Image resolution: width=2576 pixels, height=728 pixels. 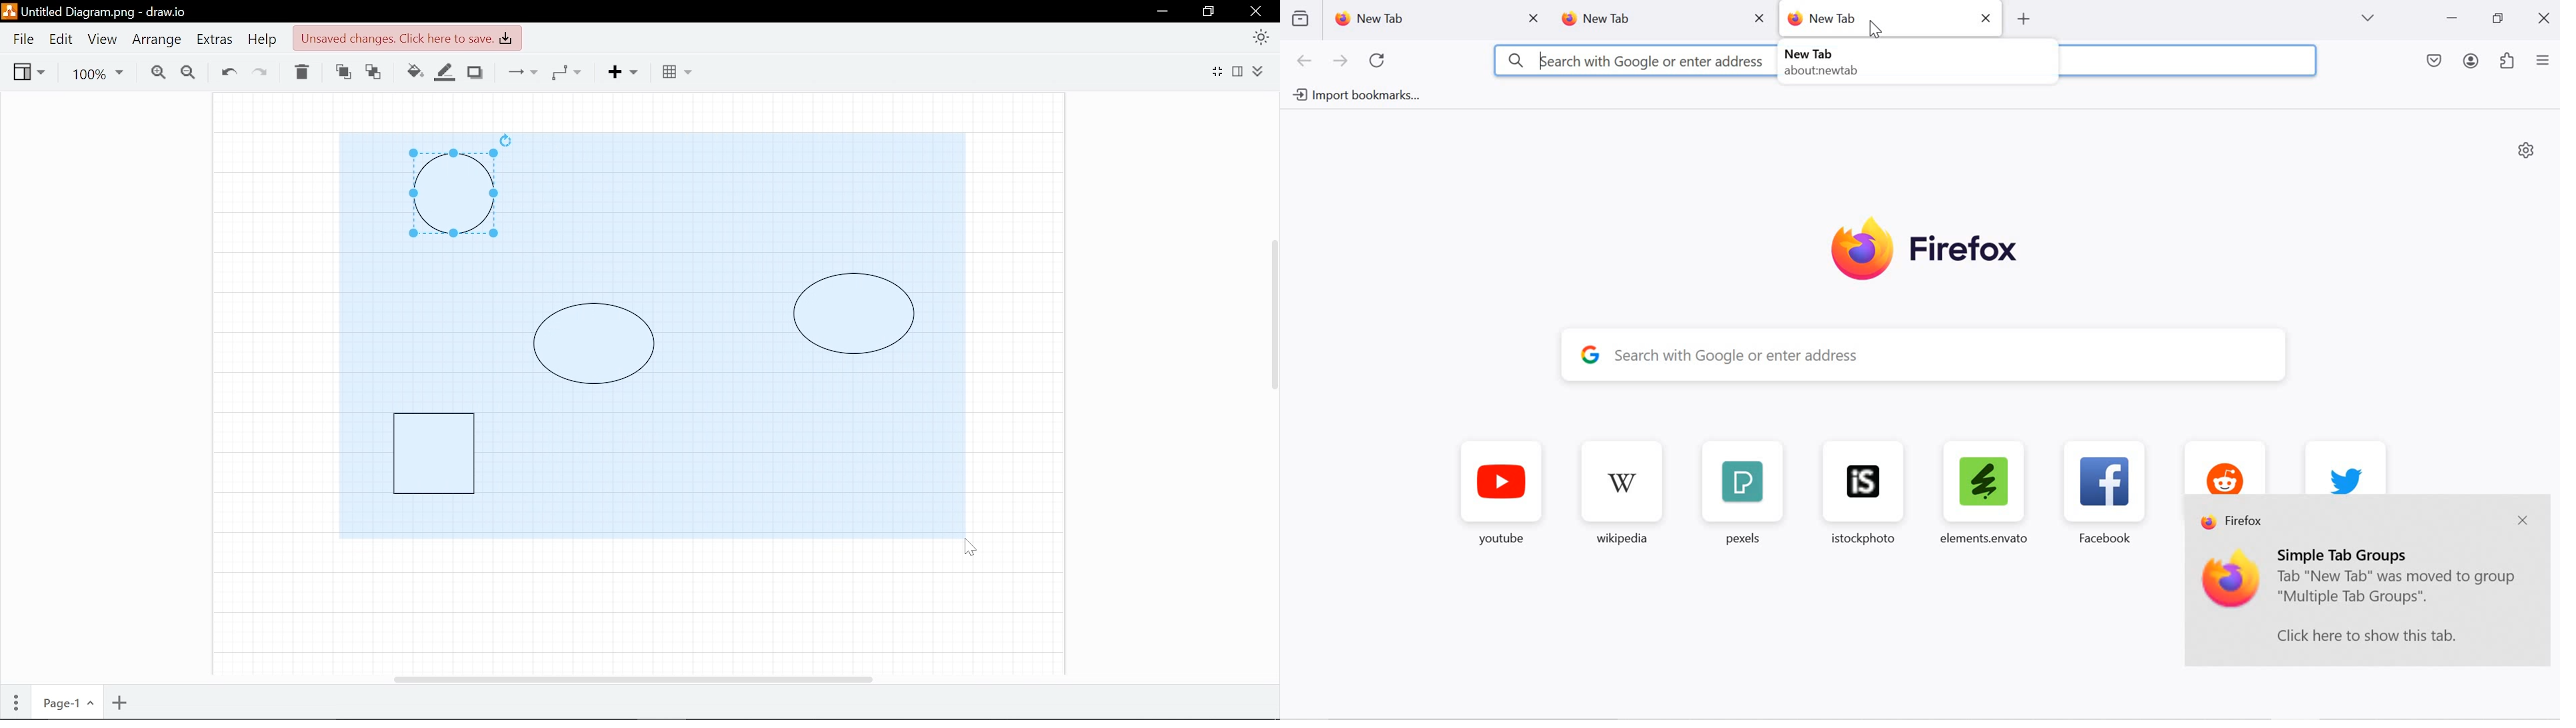 What do you see at coordinates (1988, 17) in the screenshot?
I see `close` at bounding box center [1988, 17].